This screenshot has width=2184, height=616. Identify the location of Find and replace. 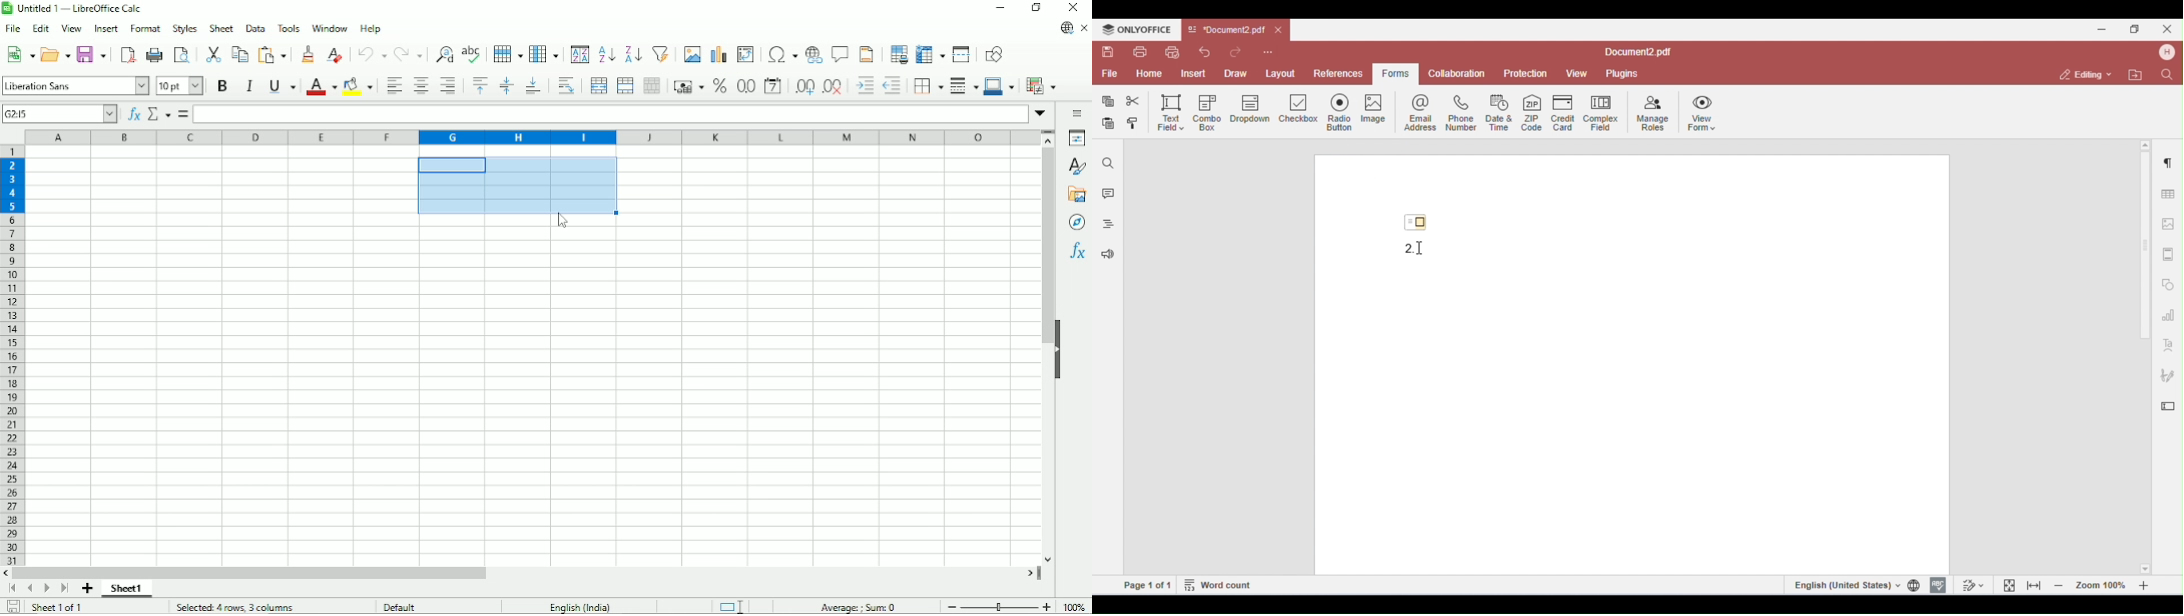
(442, 53).